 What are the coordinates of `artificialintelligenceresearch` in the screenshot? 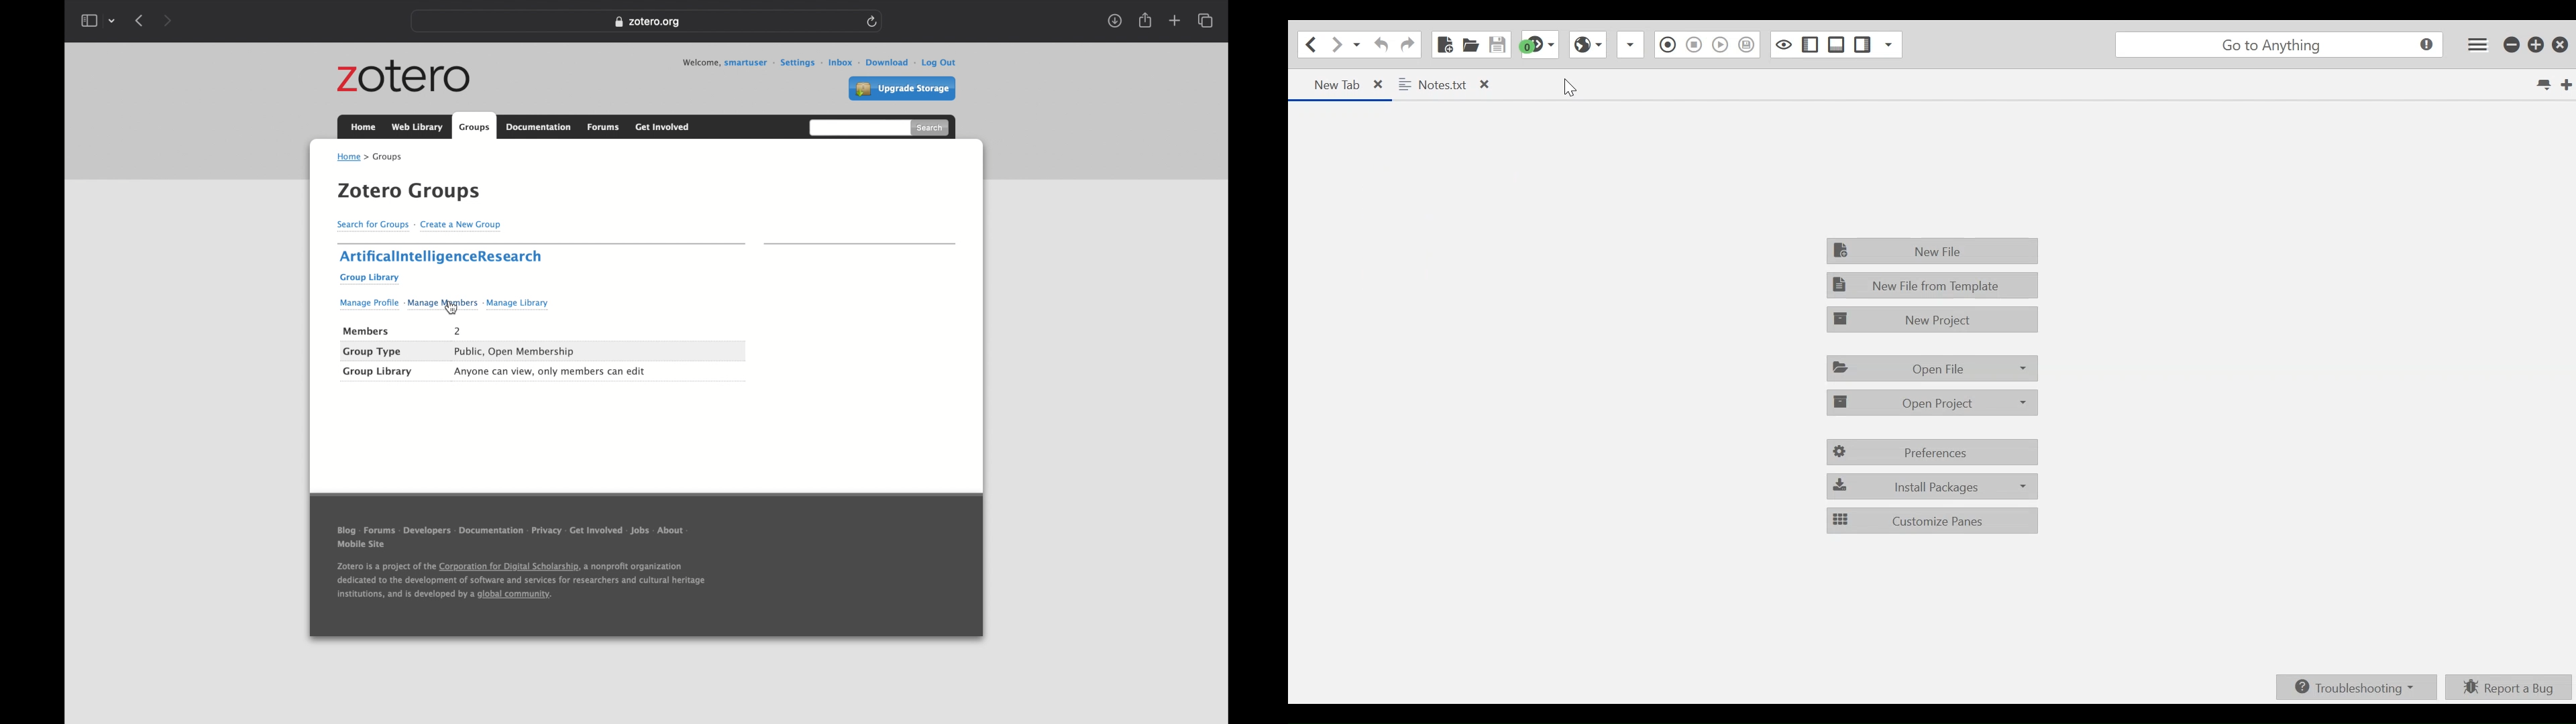 It's located at (441, 257).